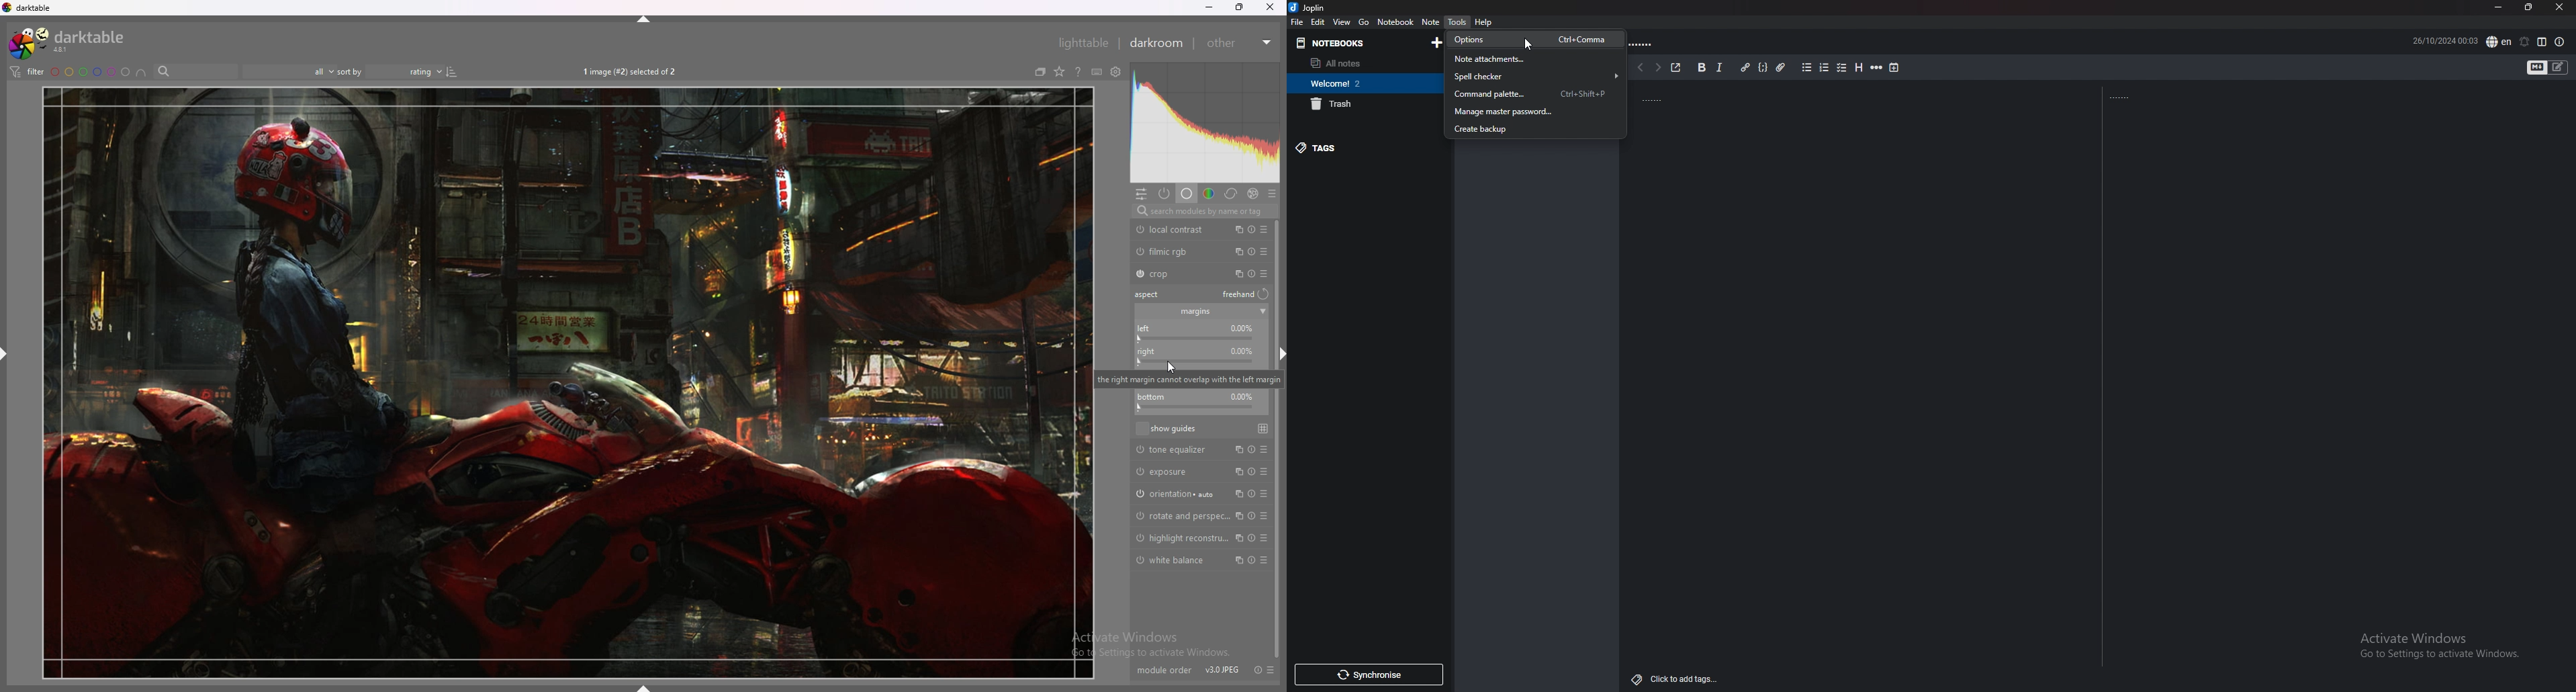 The width and height of the screenshot is (2576, 700). Describe the element at coordinates (5, 355) in the screenshot. I see `hide` at that location.